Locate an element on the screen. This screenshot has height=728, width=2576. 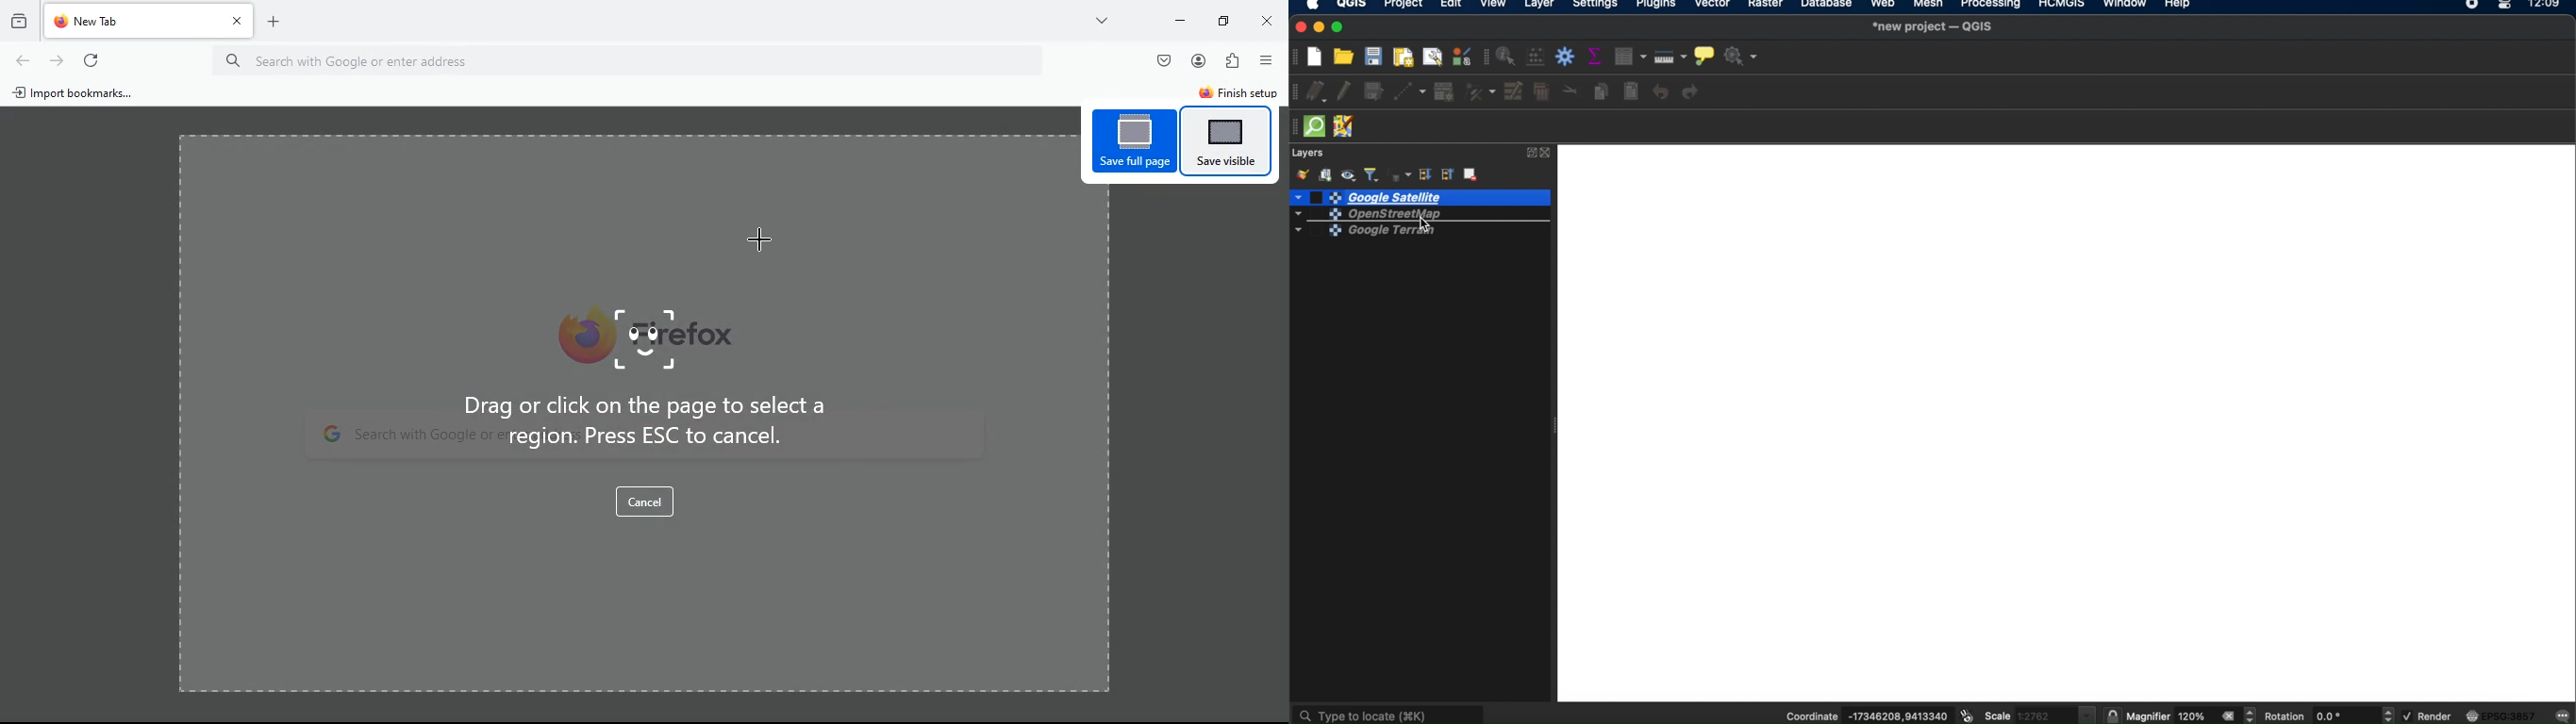
redo is located at coordinates (1694, 93).